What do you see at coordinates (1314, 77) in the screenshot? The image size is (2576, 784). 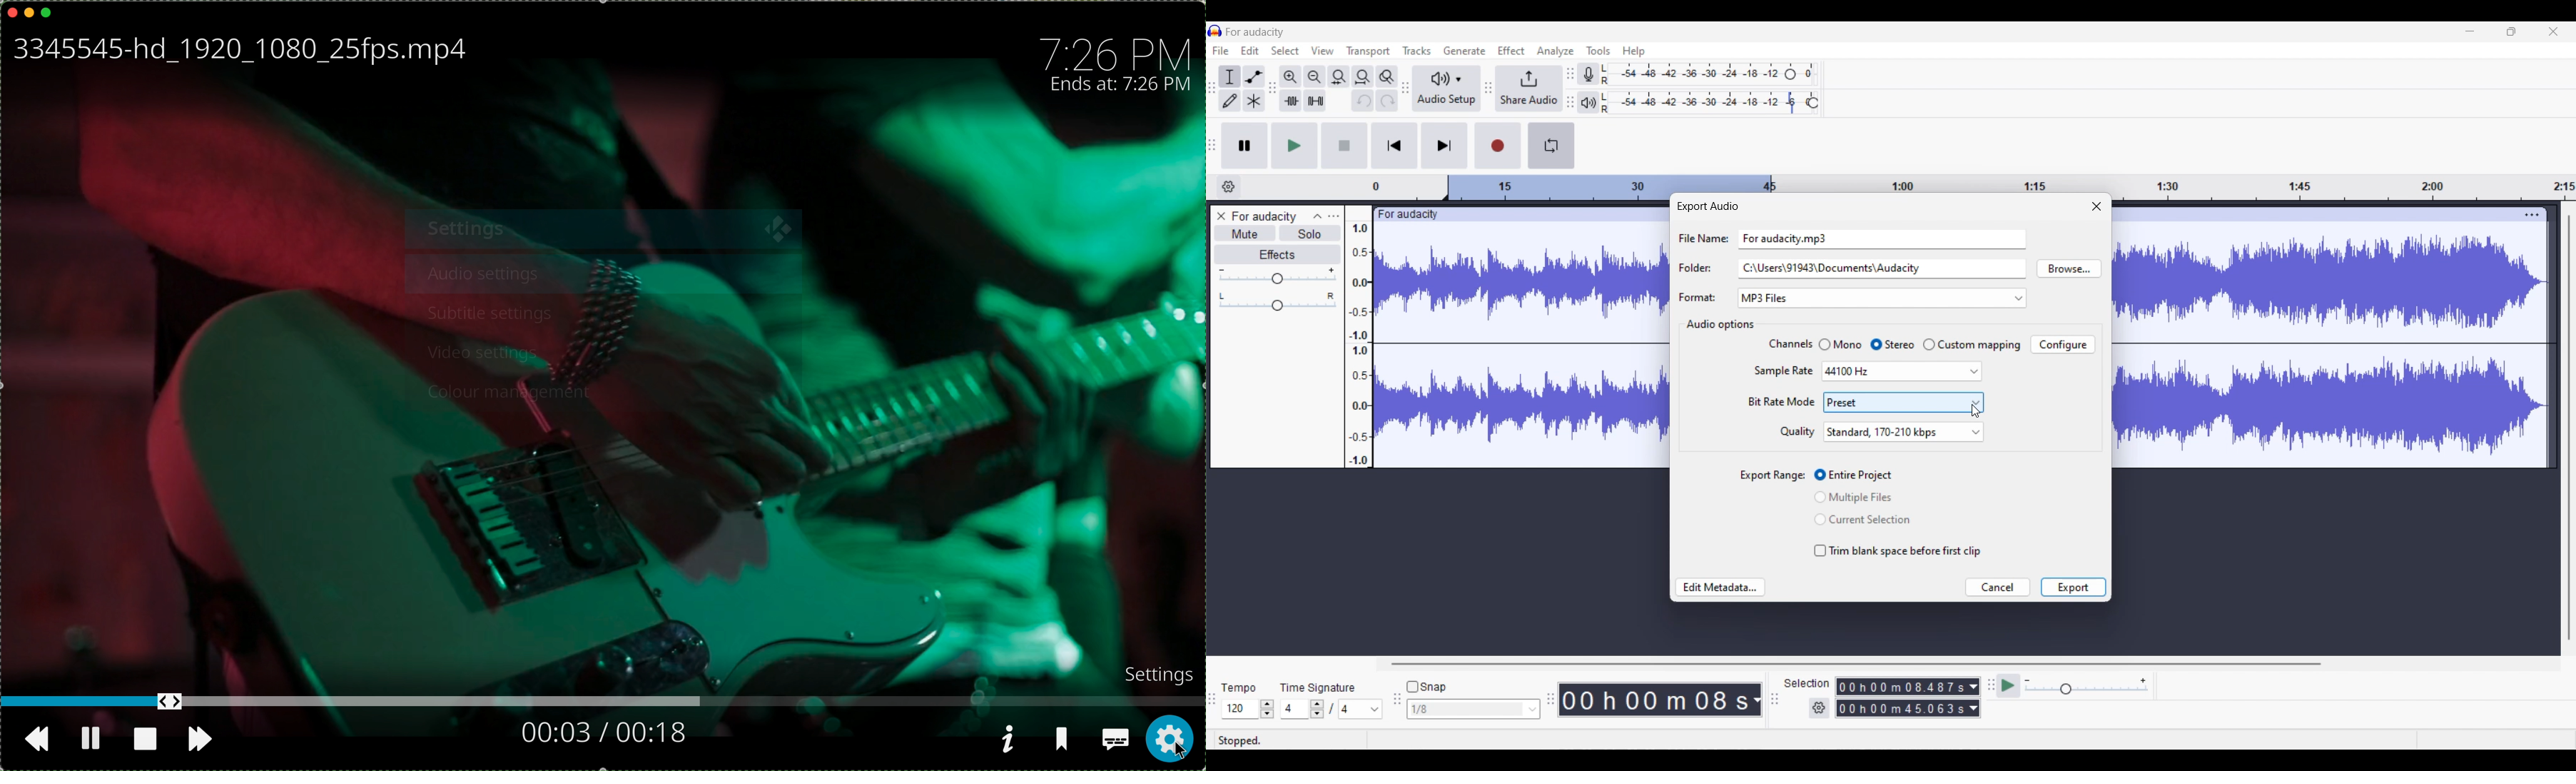 I see `Zoom out` at bounding box center [1314, 77].